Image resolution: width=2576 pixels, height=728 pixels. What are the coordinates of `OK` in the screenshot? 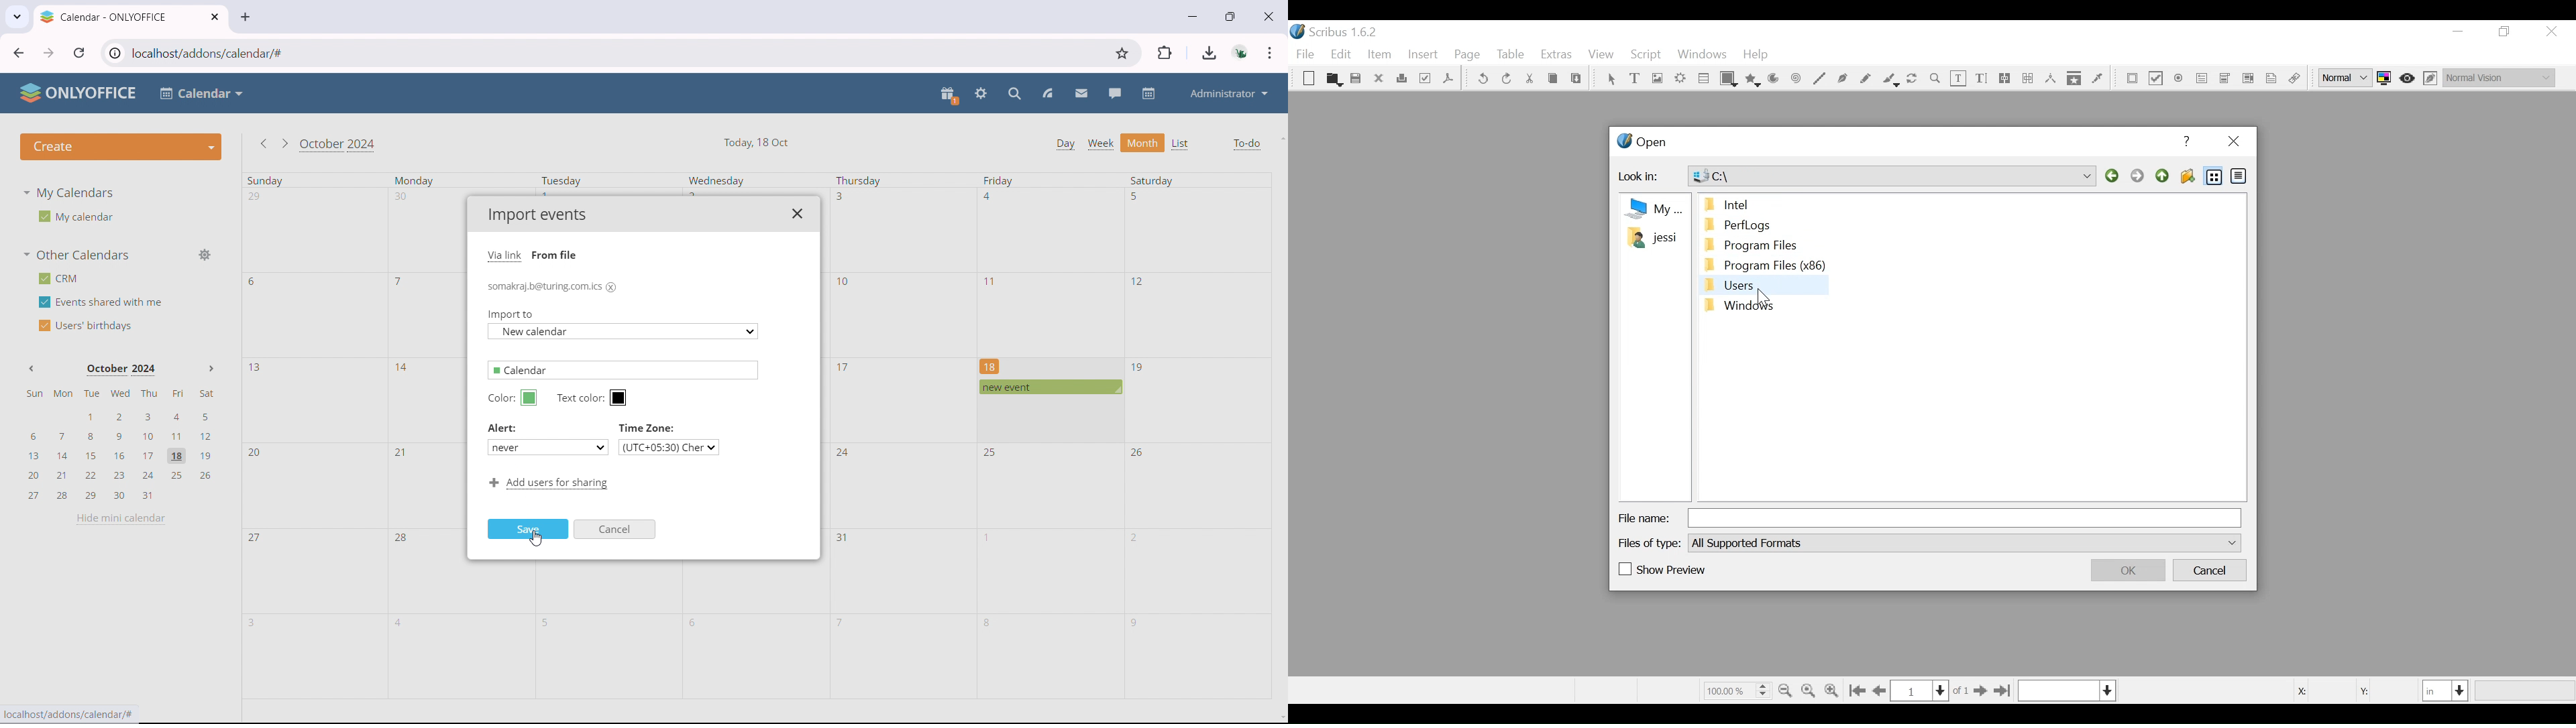 It's located at (2126, 570).